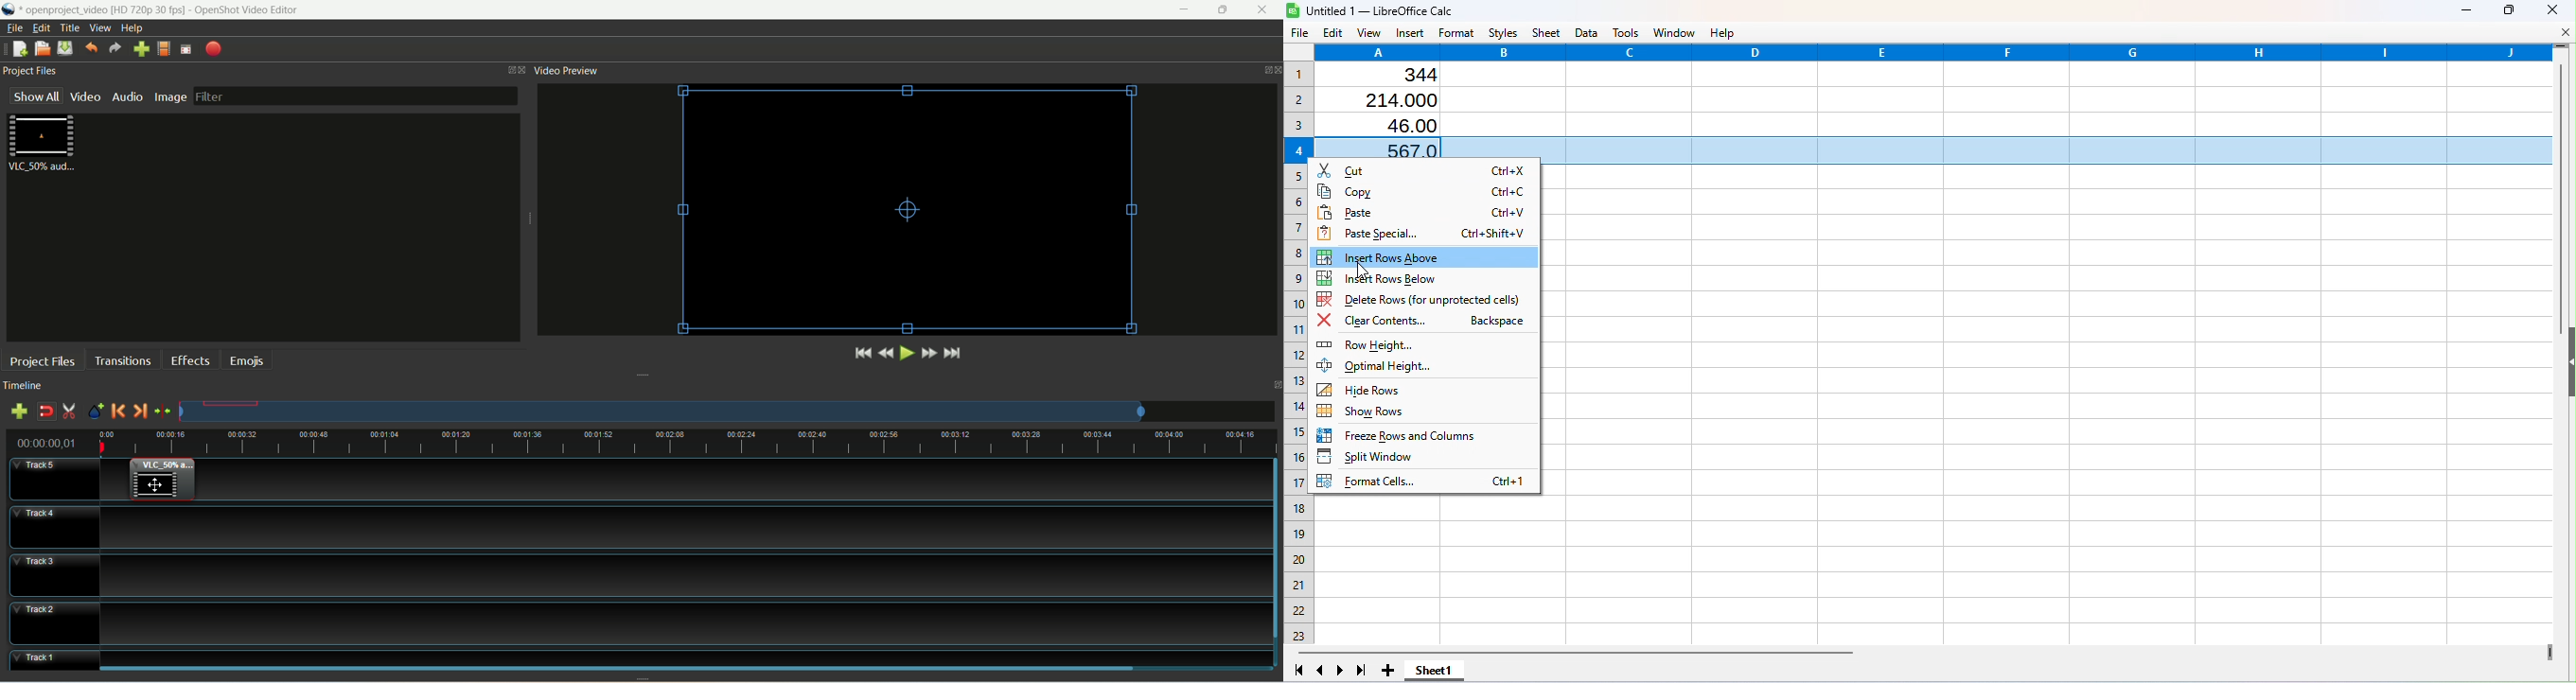 The height and width of the screenshot is (700, 2576). What do you see at coordinates (1588, 32) in the screenshot?
I see `Data` at bounding box center [1588, 32].